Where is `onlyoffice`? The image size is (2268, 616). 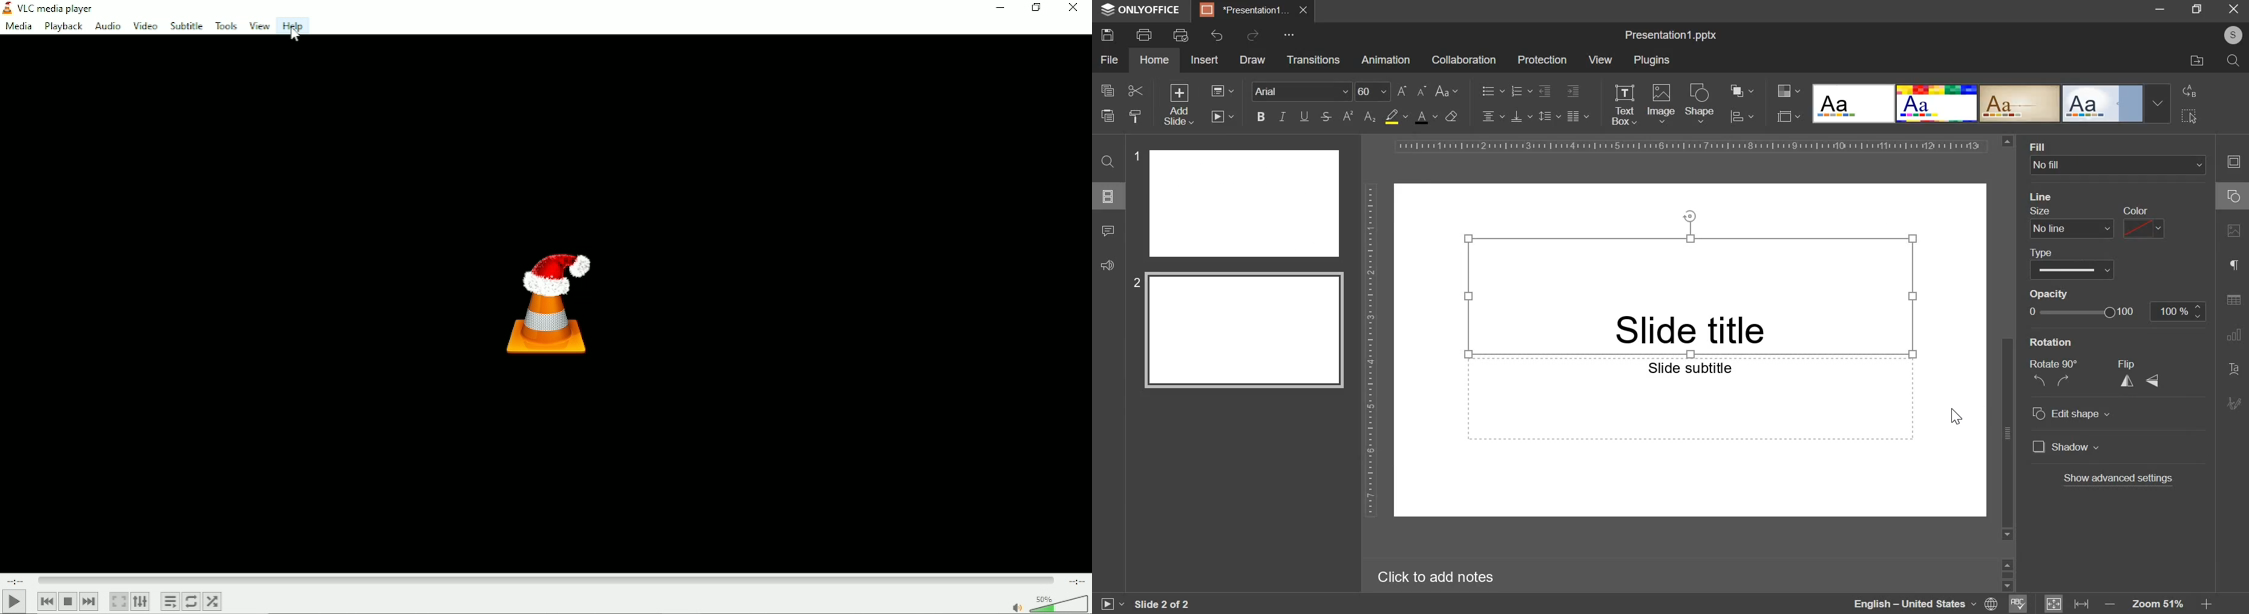 onlyoffice is located at coordinates (1144, 10).